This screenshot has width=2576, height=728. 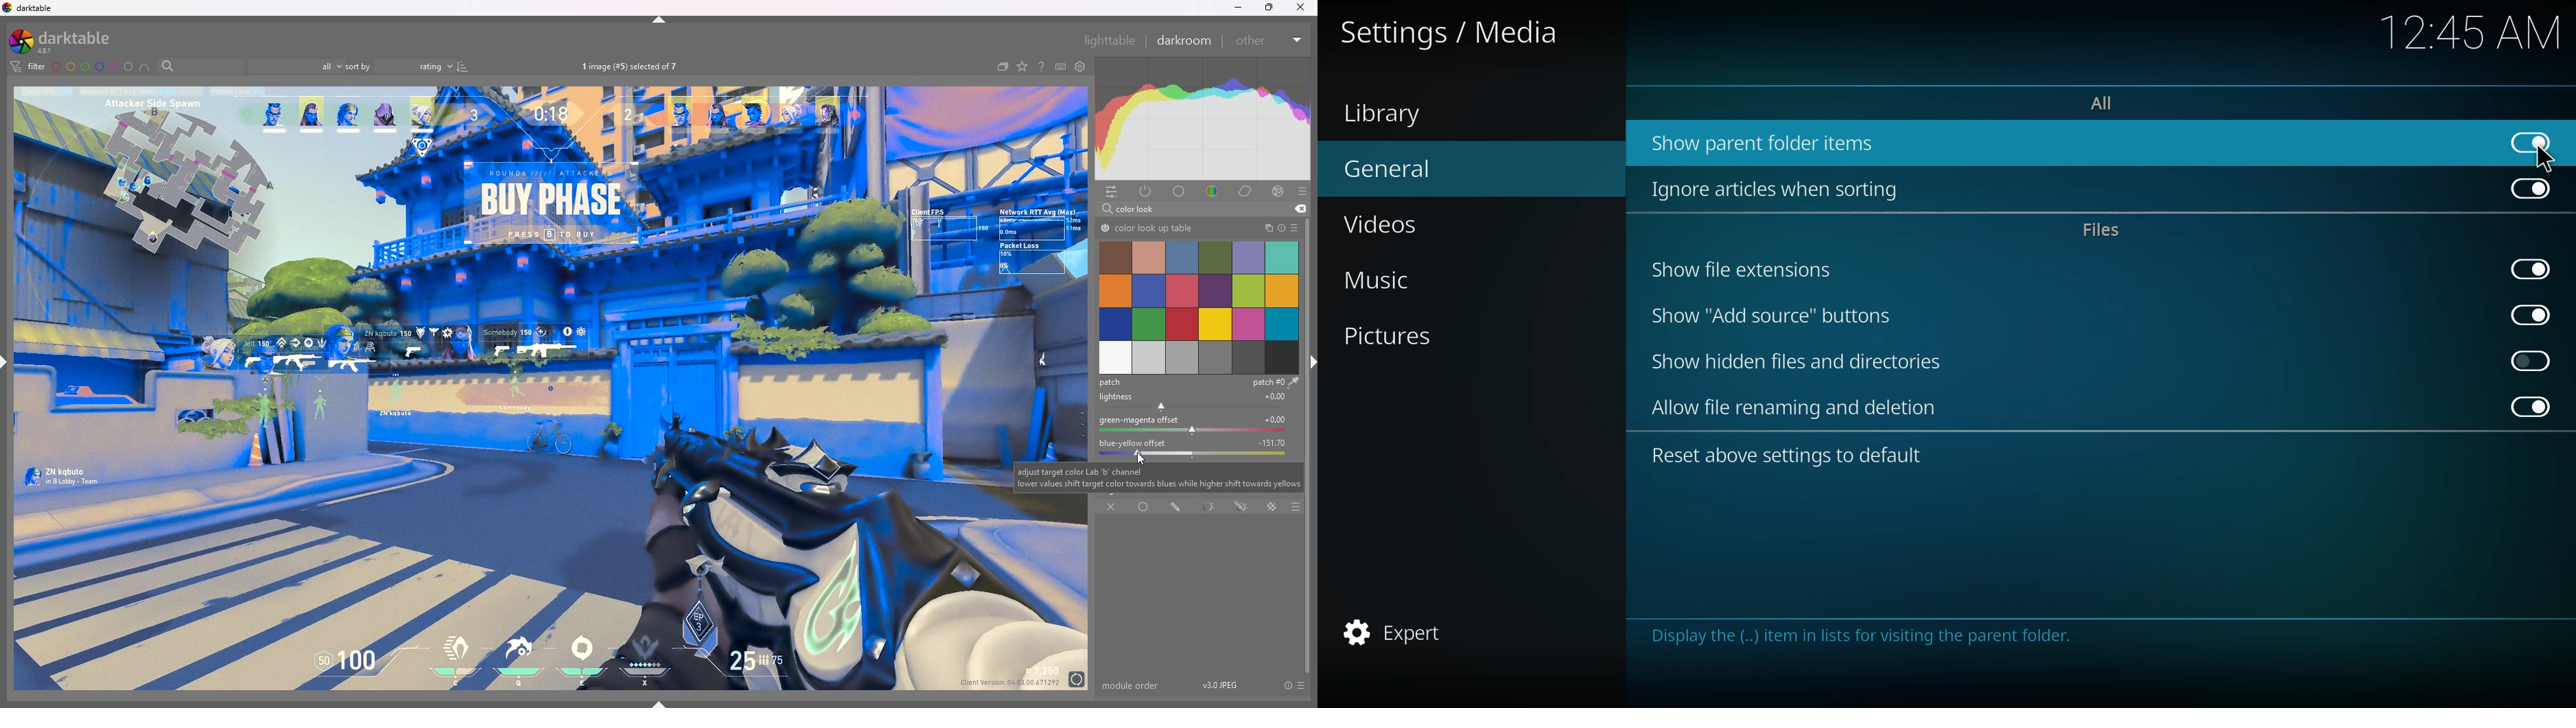 I want to click on other, so click(x=1270, y=40).